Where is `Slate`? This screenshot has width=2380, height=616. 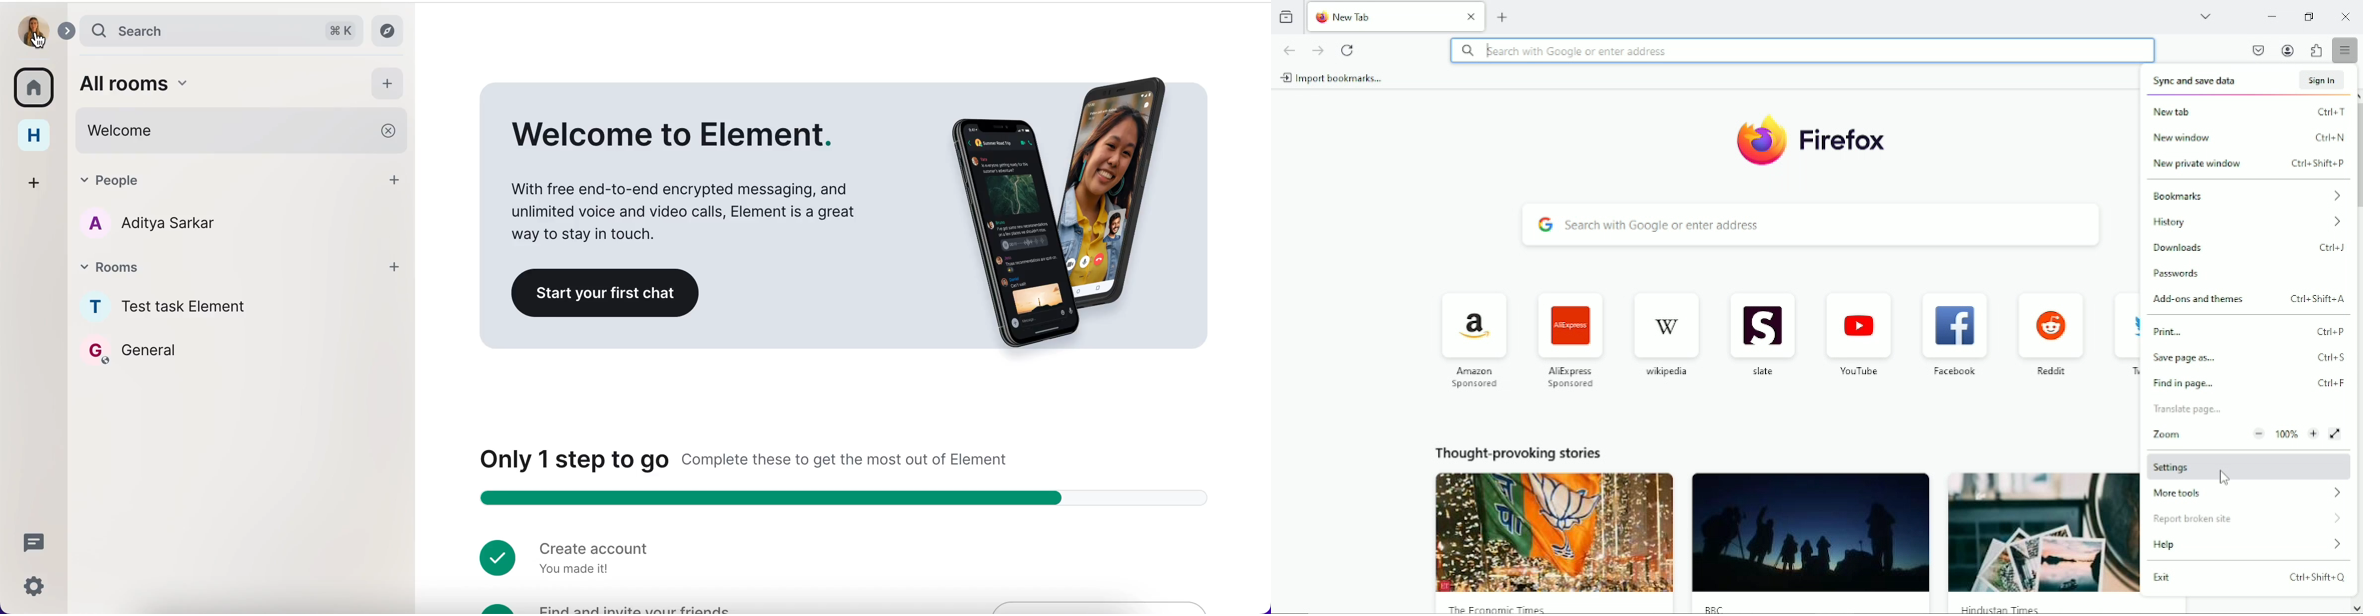 Slate is located at coordinates (1761, 334).